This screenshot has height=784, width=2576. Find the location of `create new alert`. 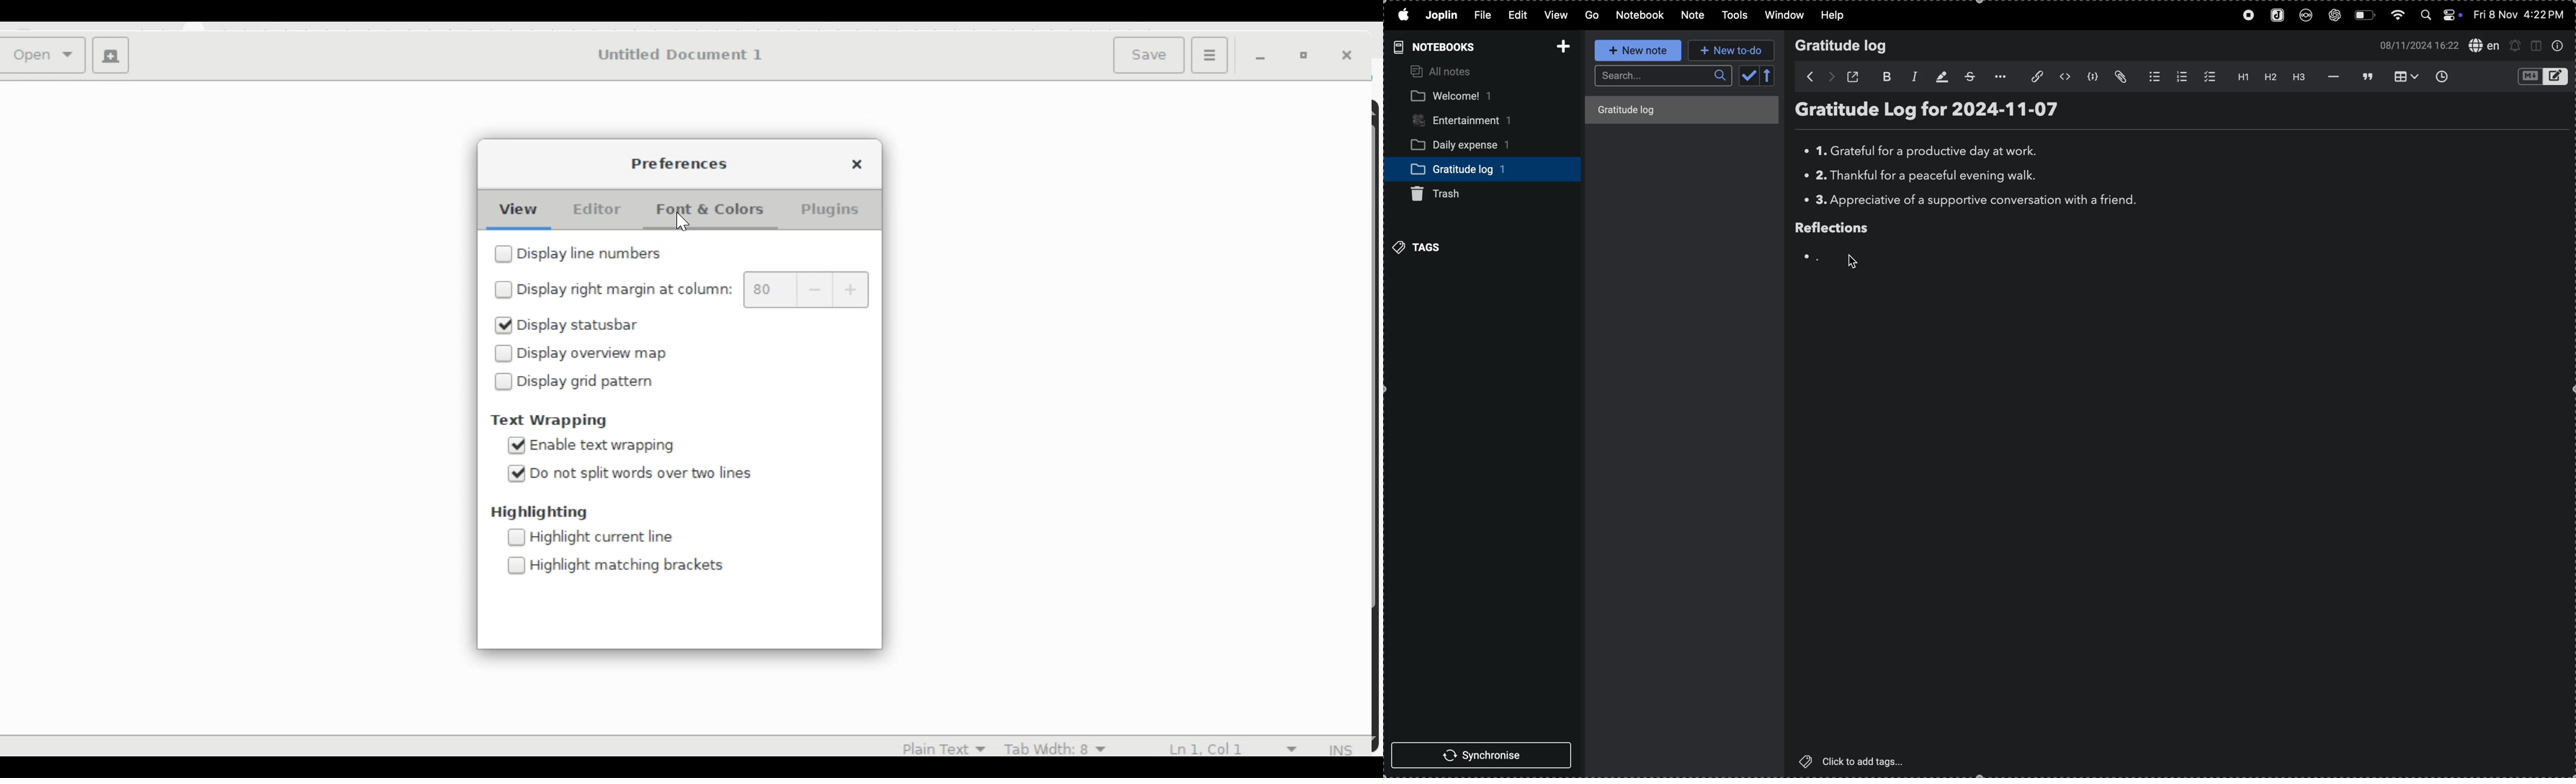

create new alert is located at coordinates (2515, 46).